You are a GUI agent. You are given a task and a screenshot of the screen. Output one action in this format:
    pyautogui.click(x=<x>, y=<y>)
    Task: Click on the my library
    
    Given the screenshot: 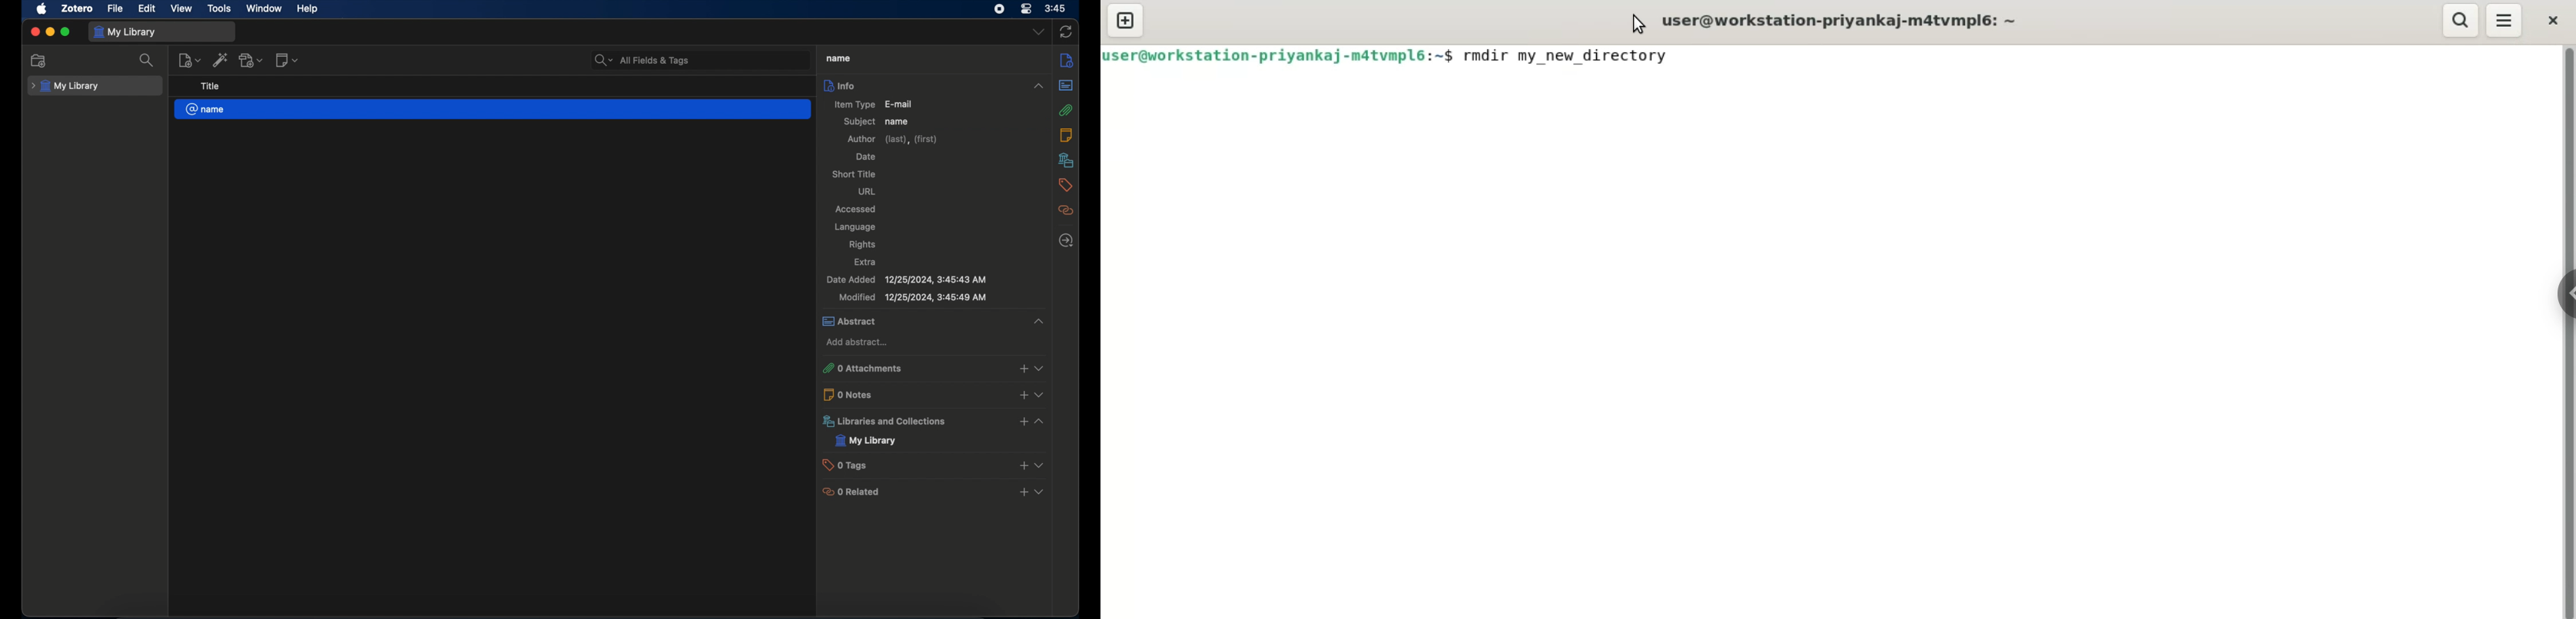 What is the action you would take?
    pyautogui.click(x=127, y=32)
    